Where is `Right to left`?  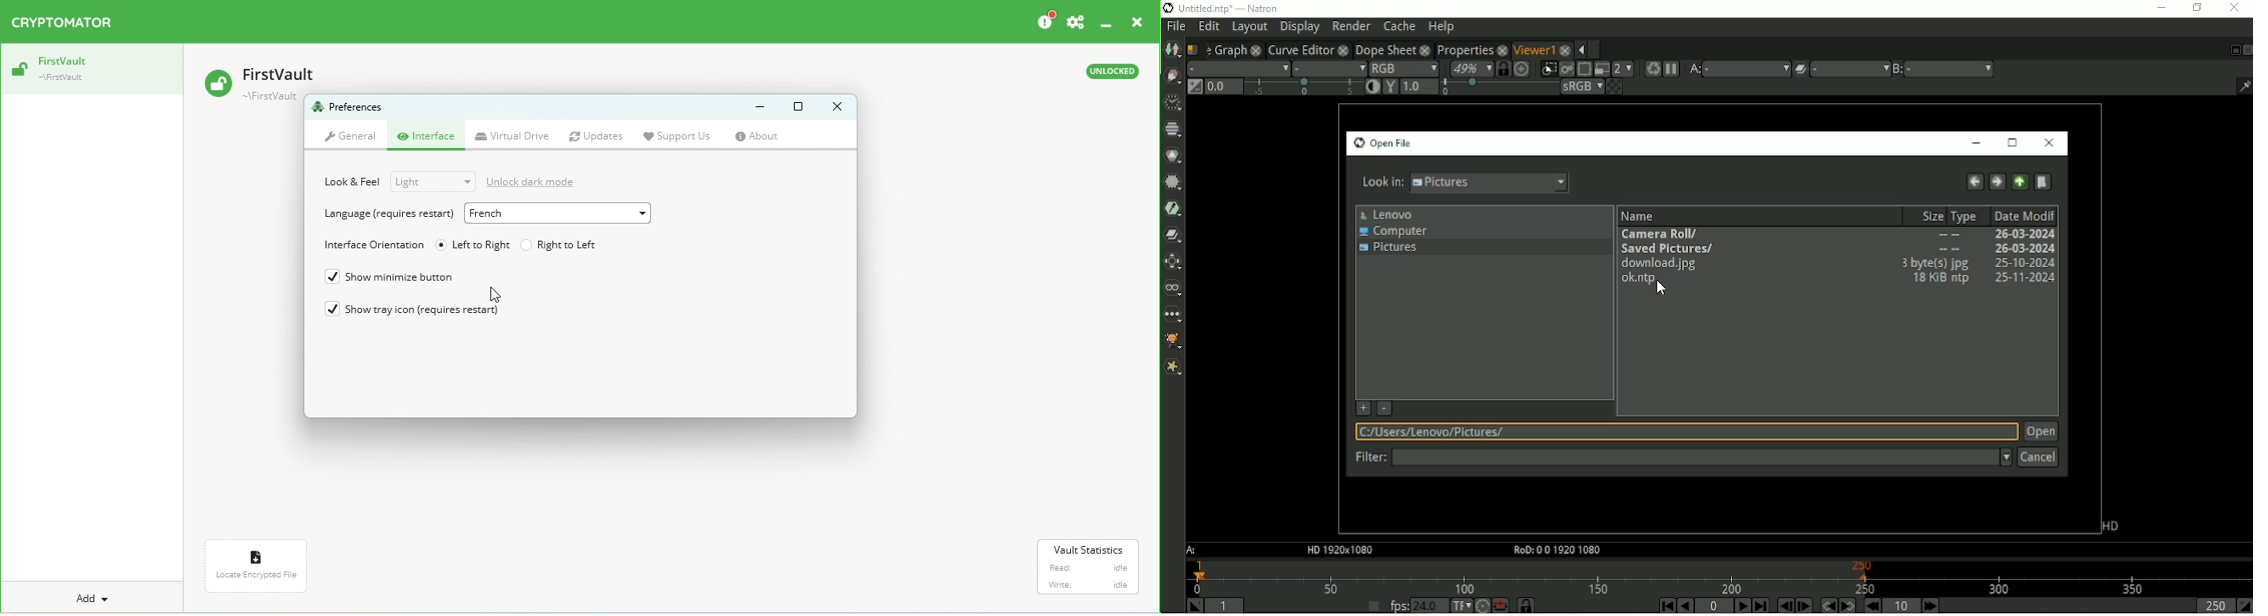 Right to left is located at coordinates (560, 243).